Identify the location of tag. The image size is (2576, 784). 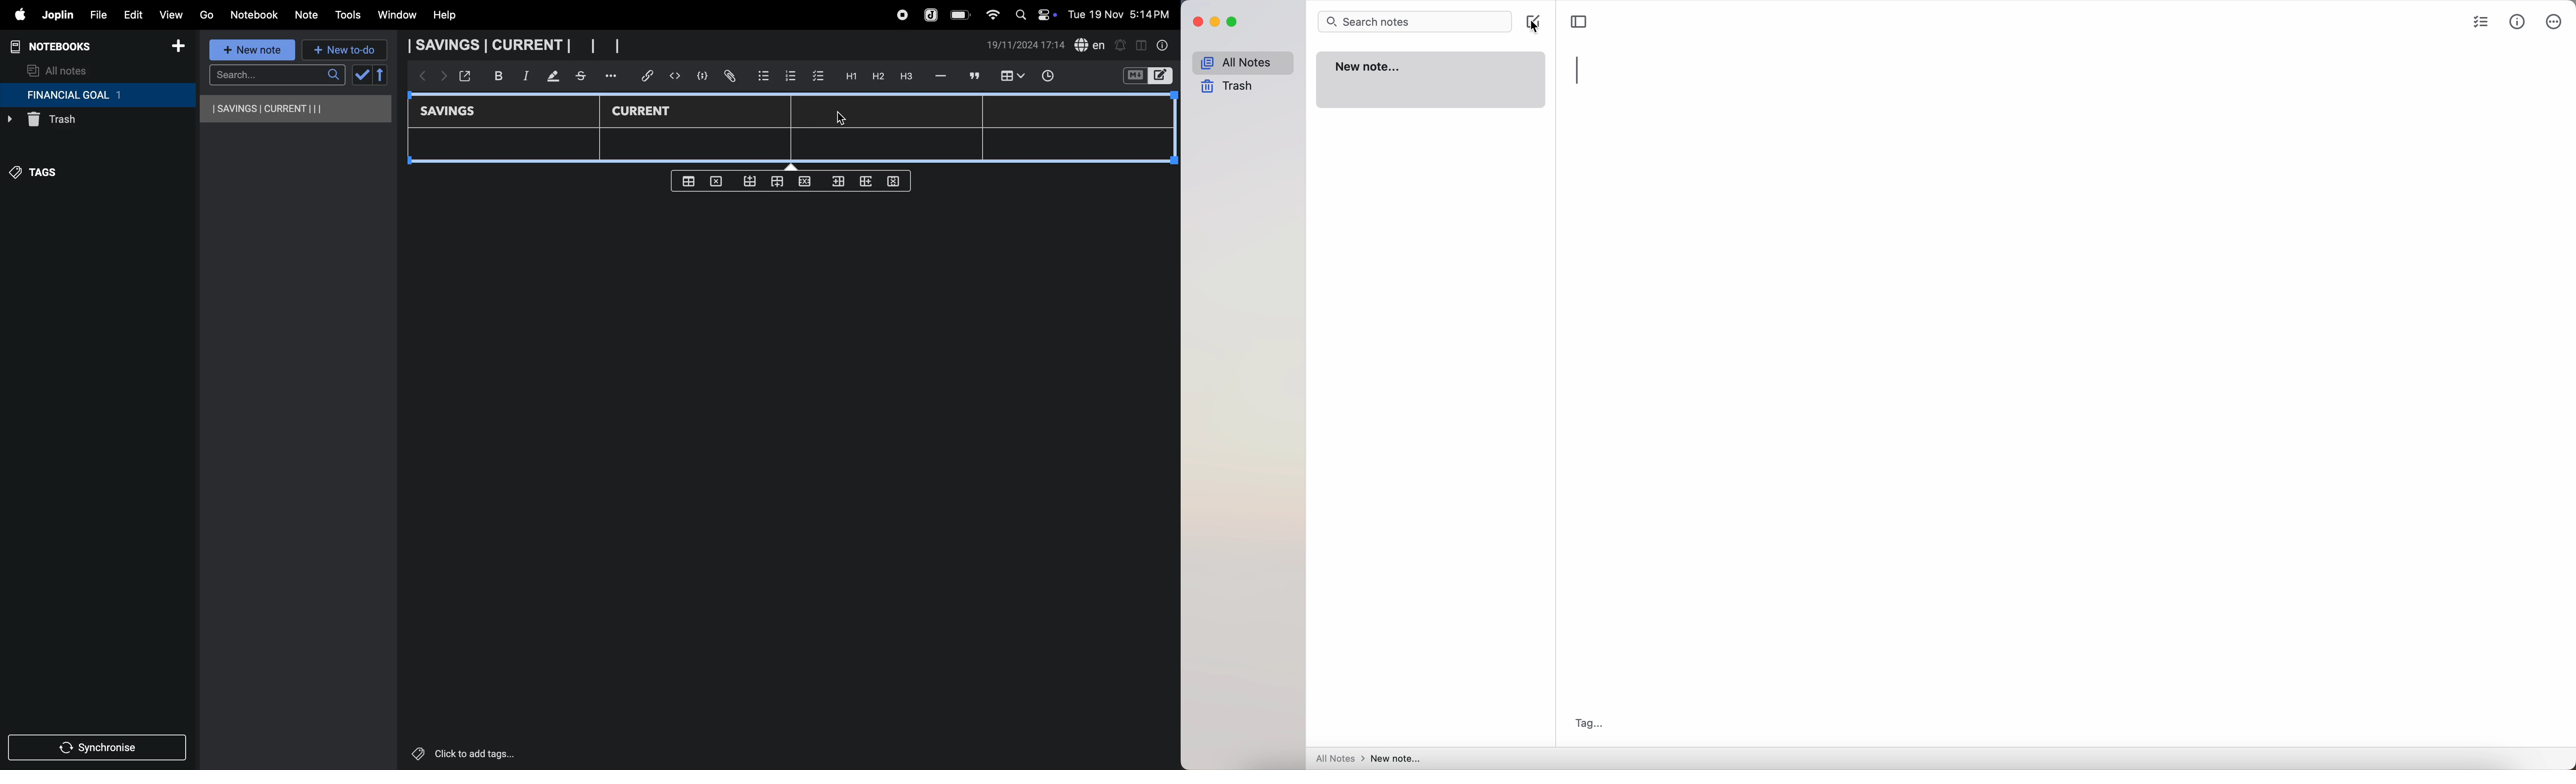
(1592, 723).